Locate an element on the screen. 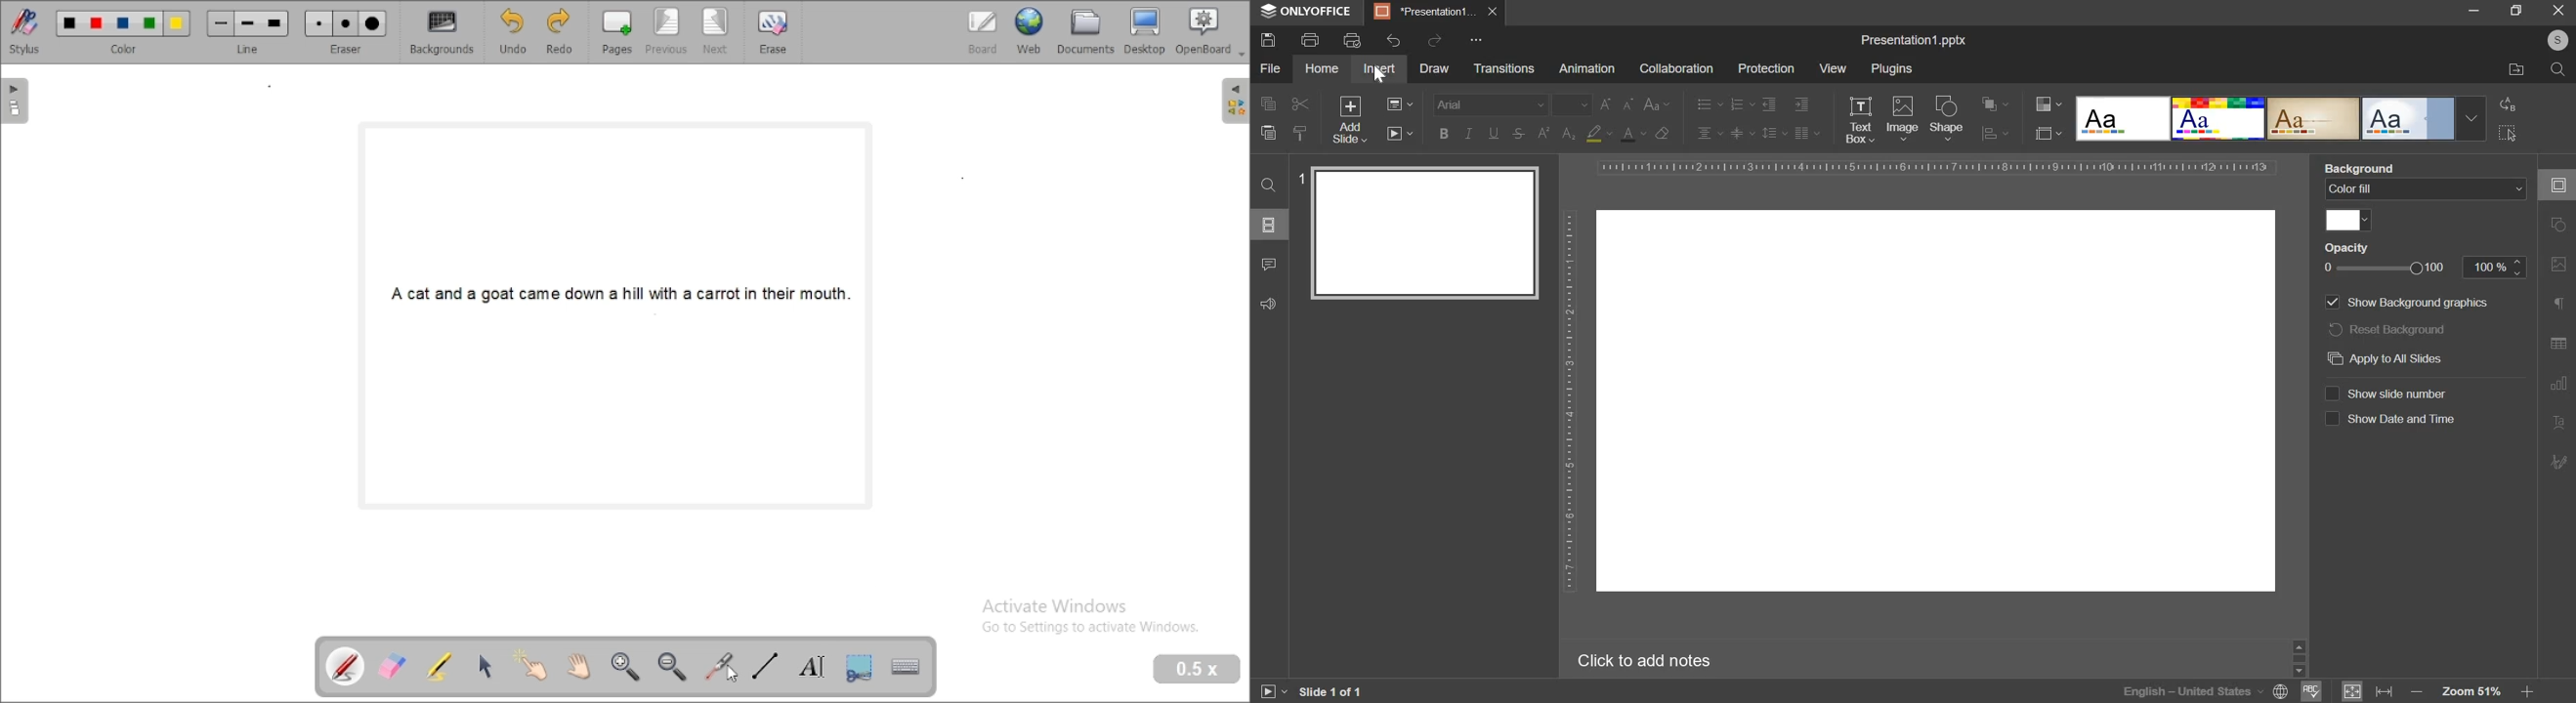  transitions is located at coordinates (1504, 69).